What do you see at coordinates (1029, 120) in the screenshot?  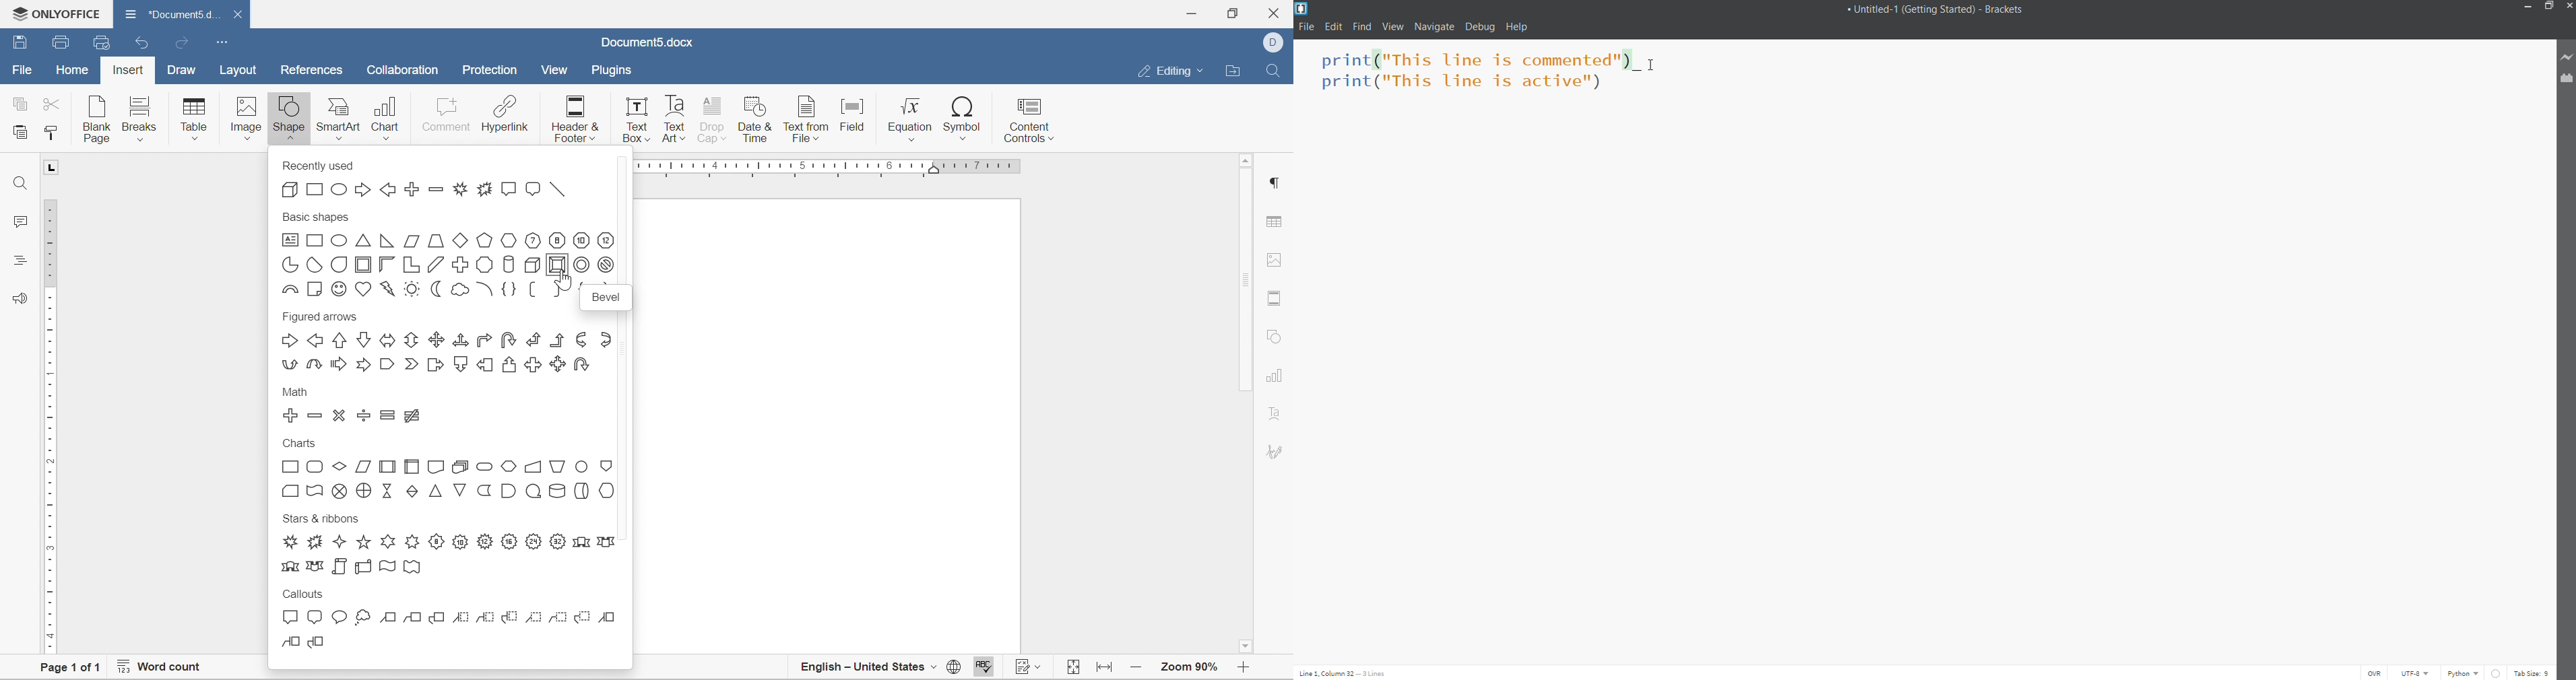 I see `content controls` at bounding box center [1029, 120].